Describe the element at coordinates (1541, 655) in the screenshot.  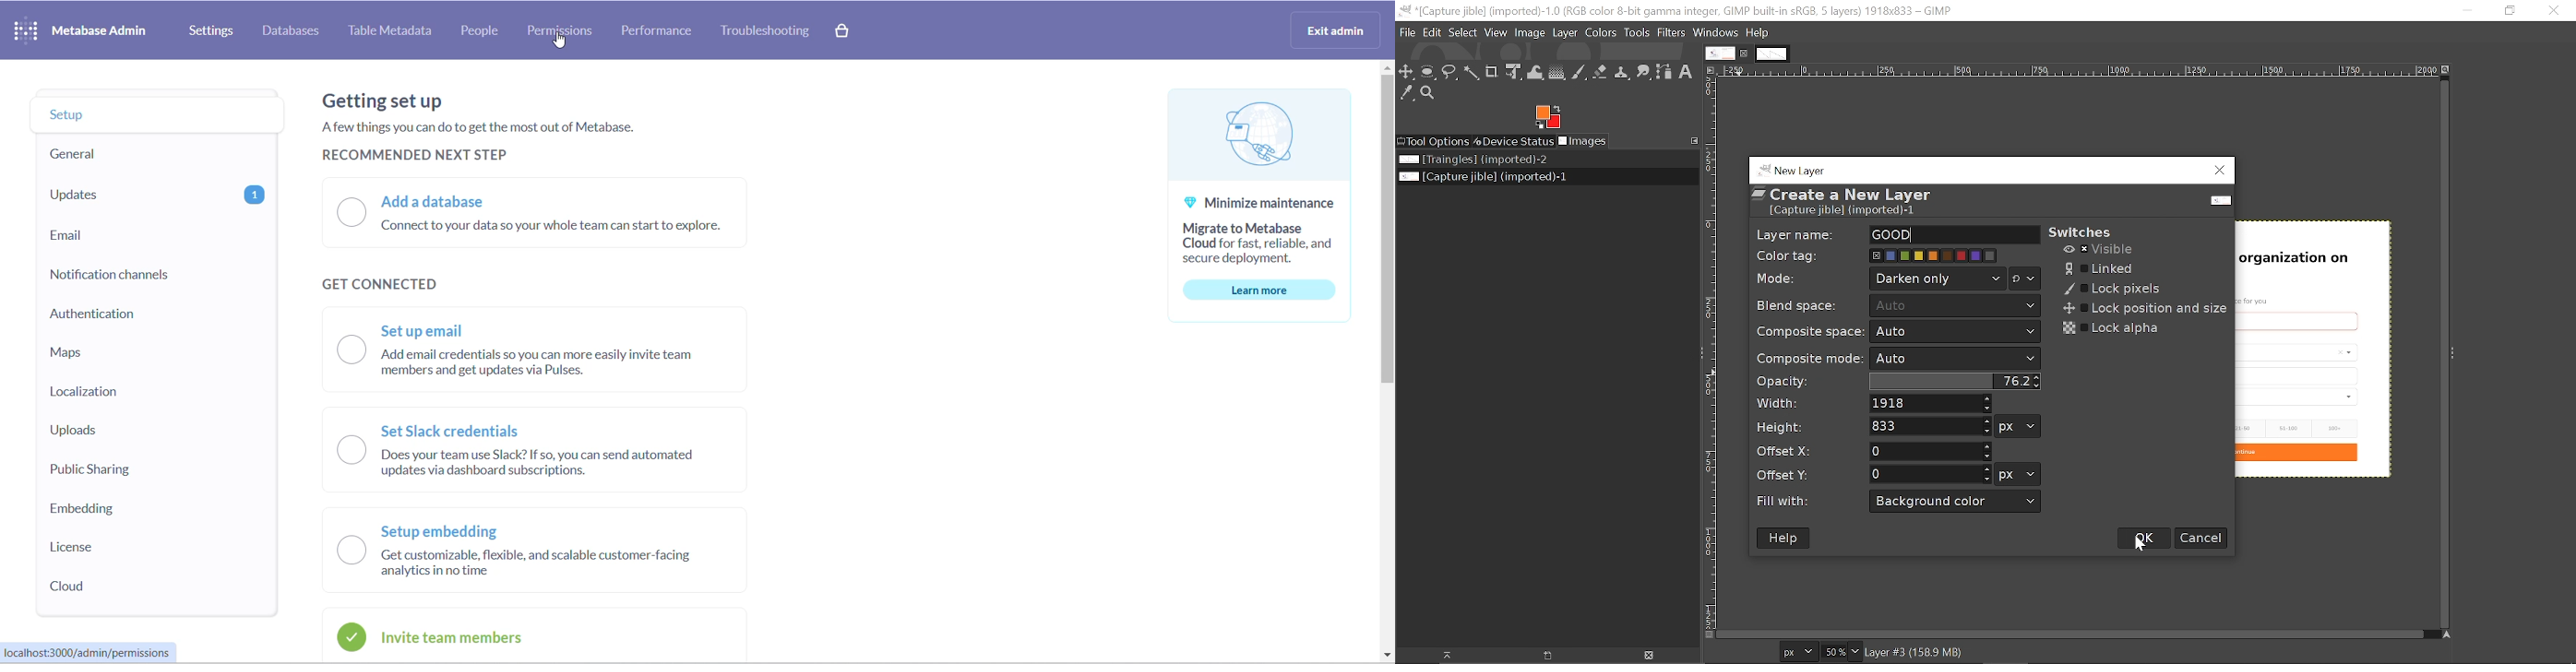
I see `Open new display for the image` at that location.